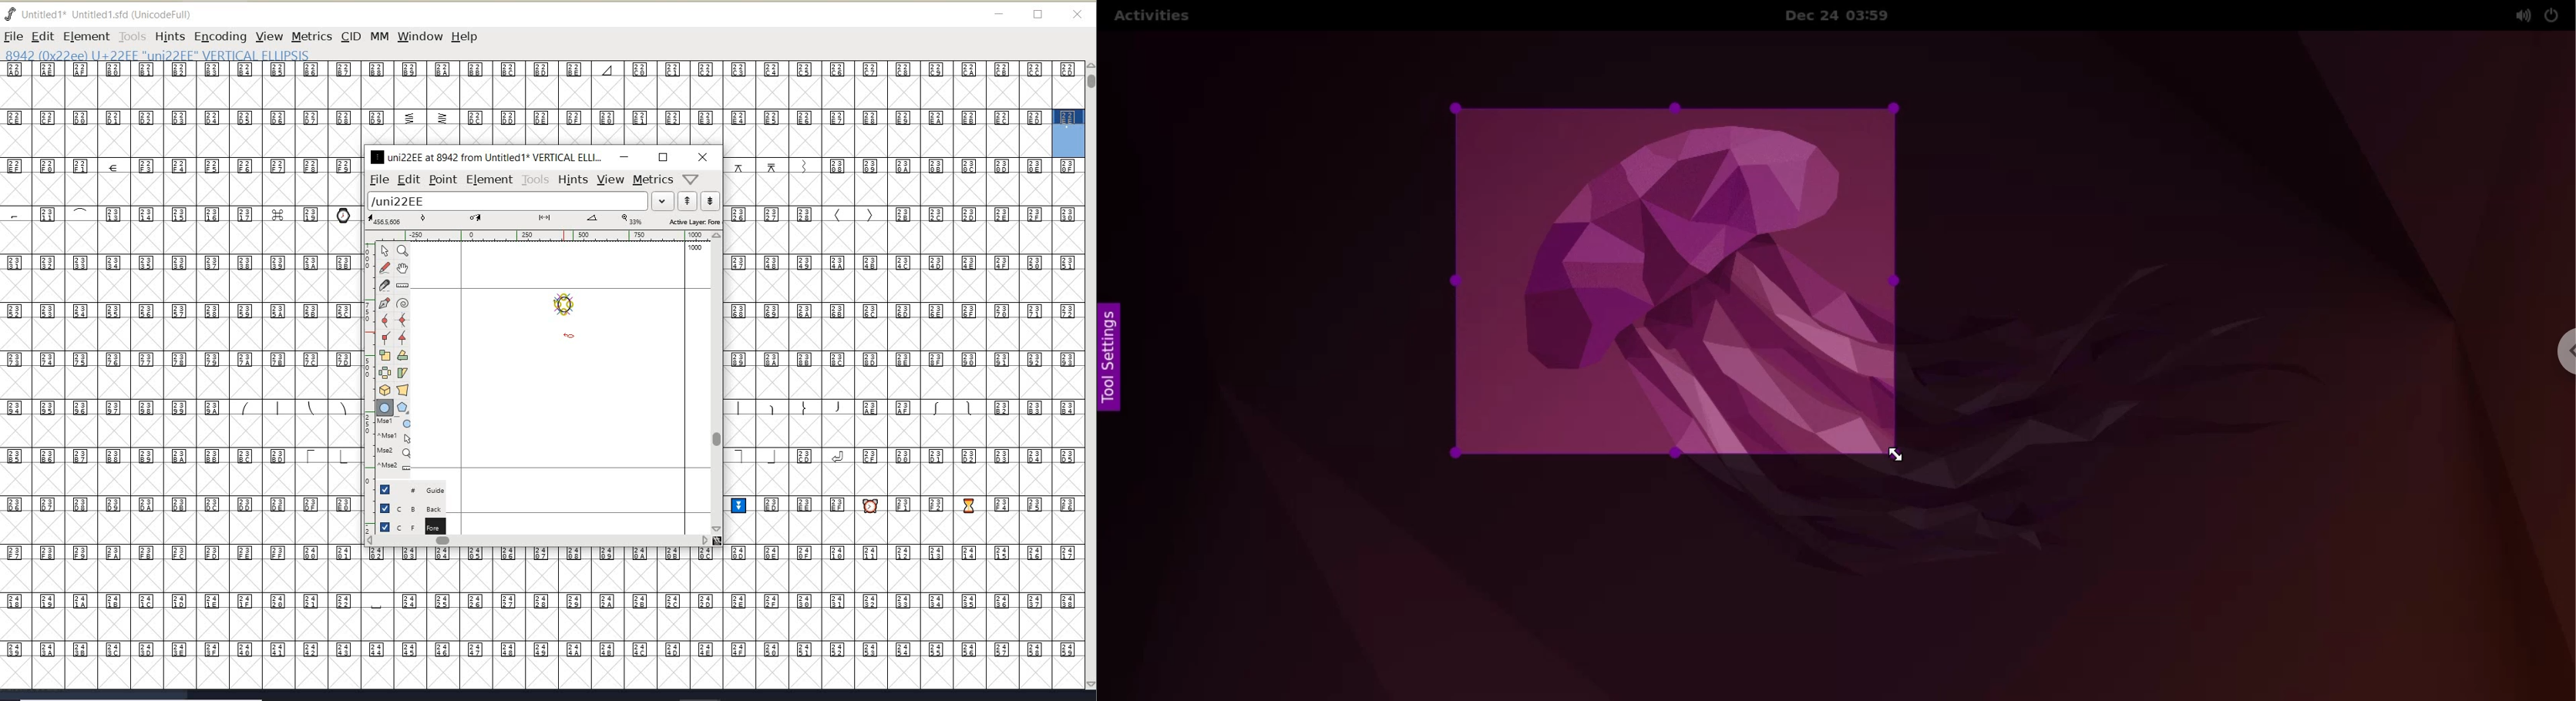 This screenshot has height=728, width=2576. Describe the element at coordinates (42, 36) in the screenshot. I see `EDIT` at that location.